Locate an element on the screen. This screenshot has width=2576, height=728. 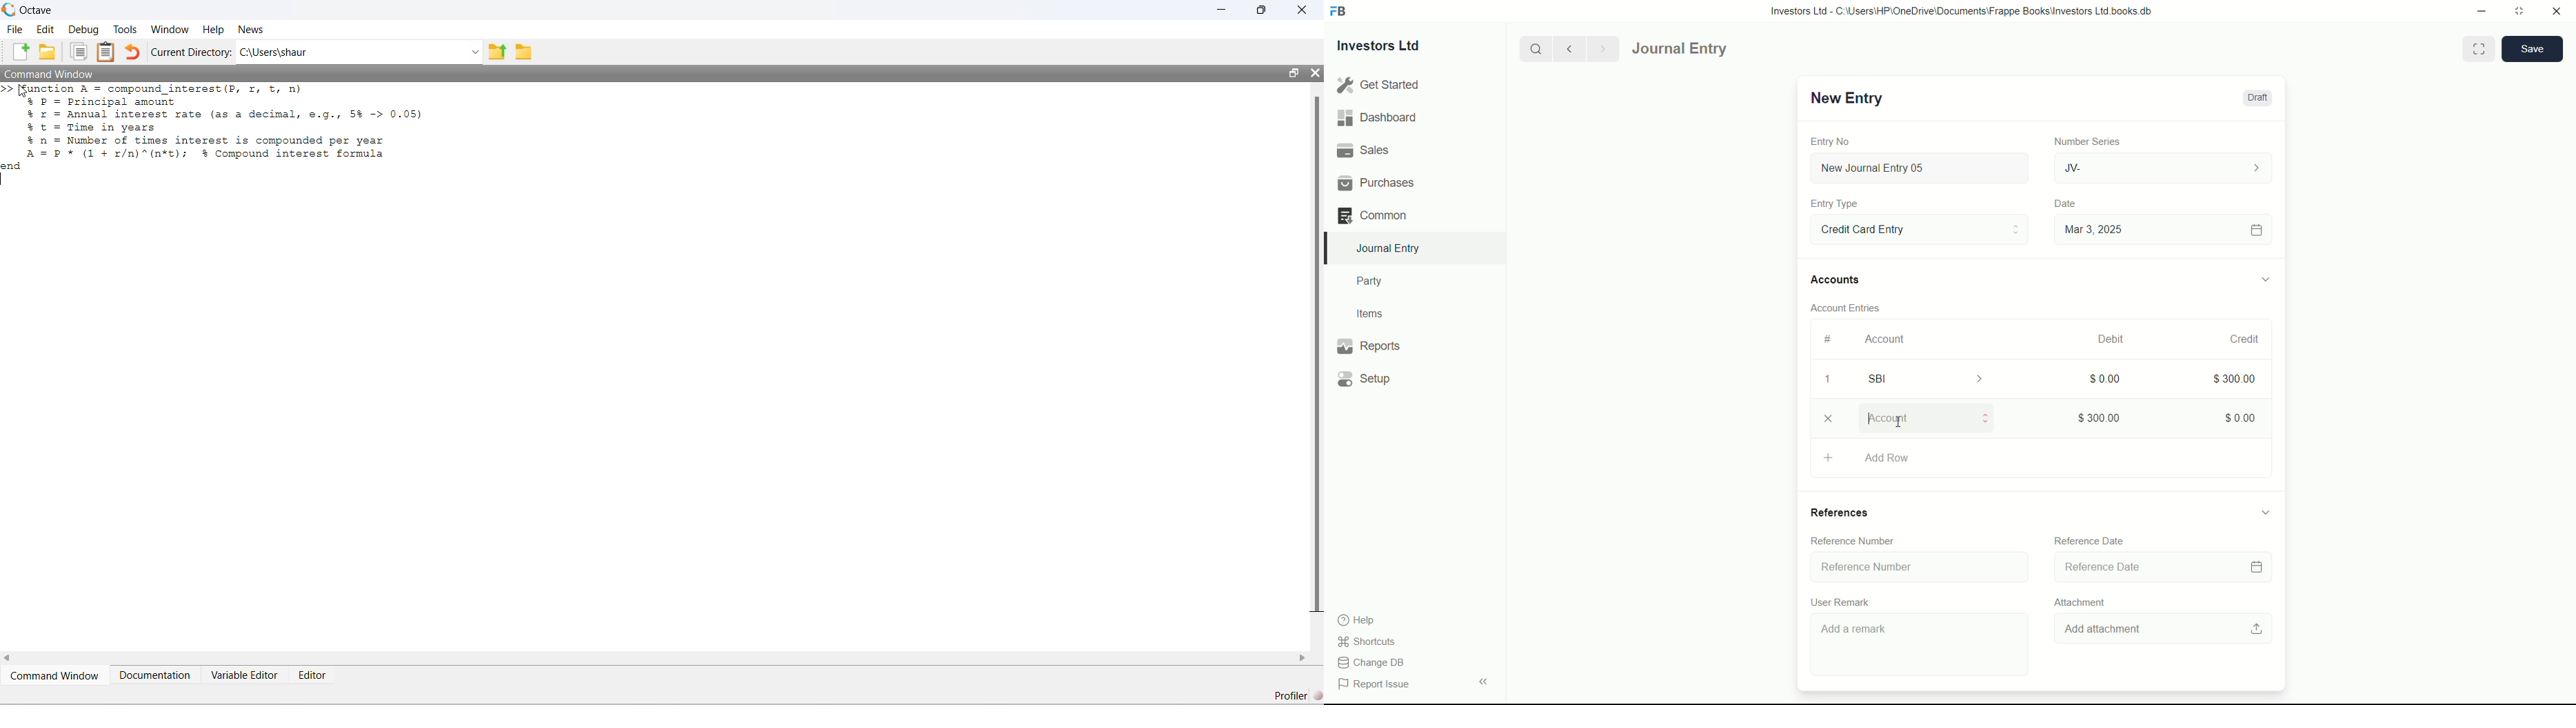
Date is located at coordinates (2067, 204).